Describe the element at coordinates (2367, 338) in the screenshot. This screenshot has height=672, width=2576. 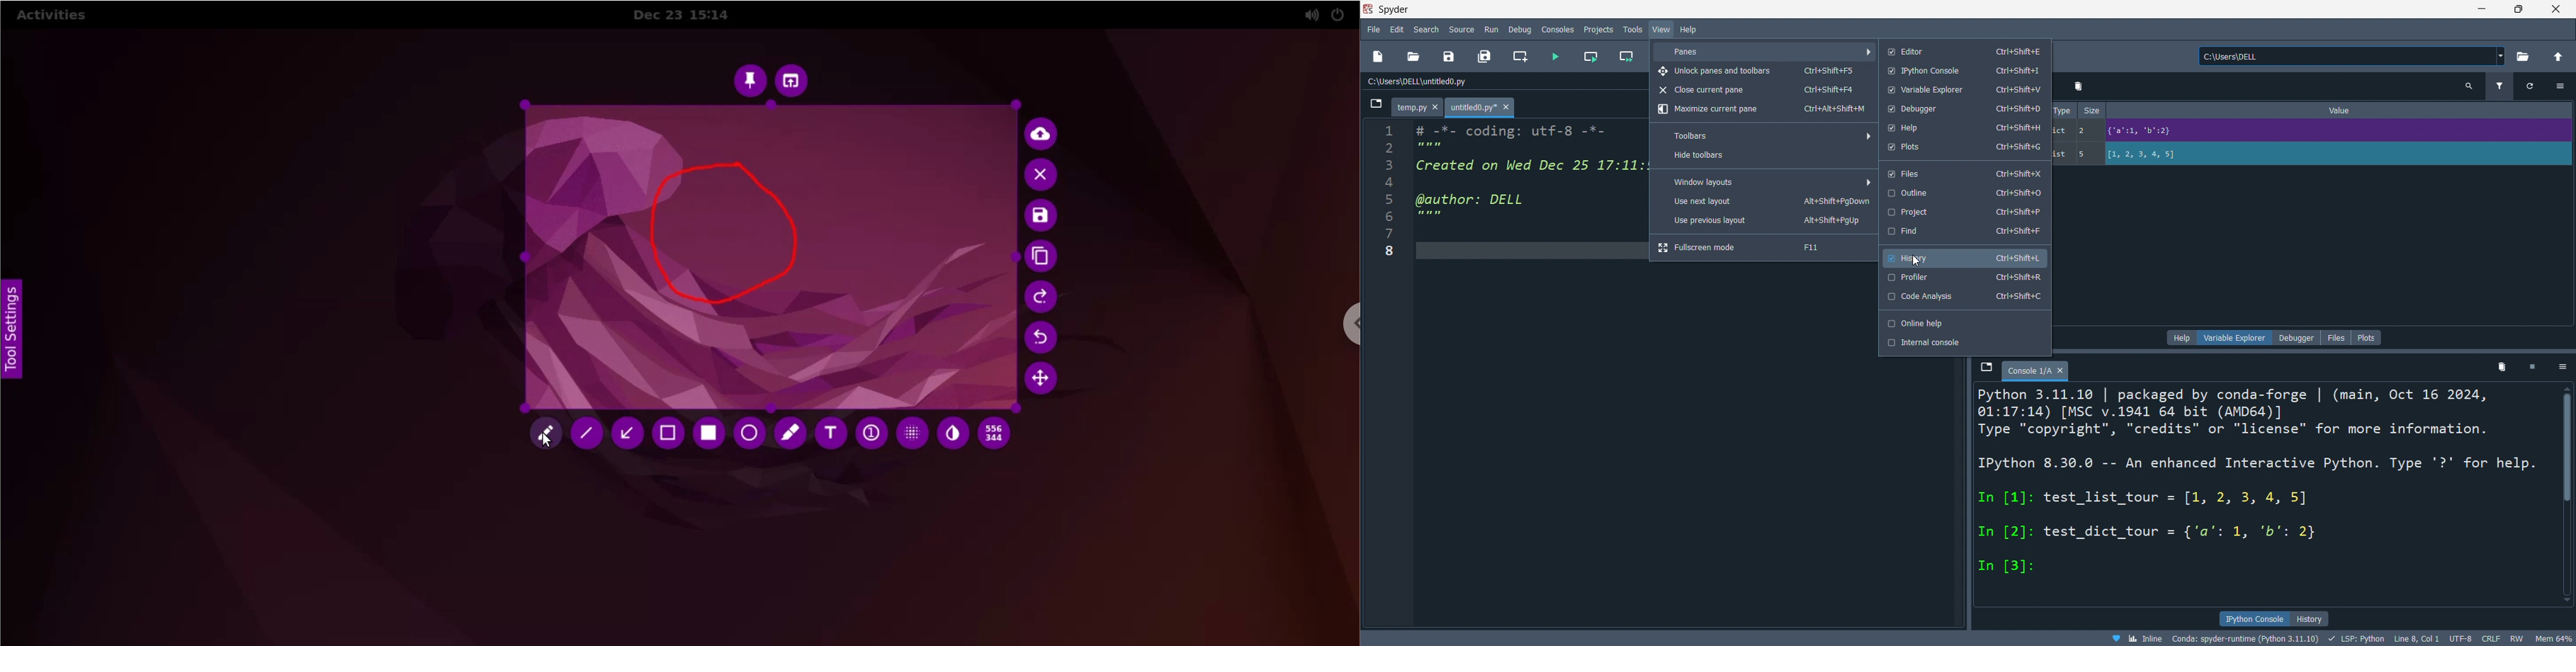
I see `plots` at that location.